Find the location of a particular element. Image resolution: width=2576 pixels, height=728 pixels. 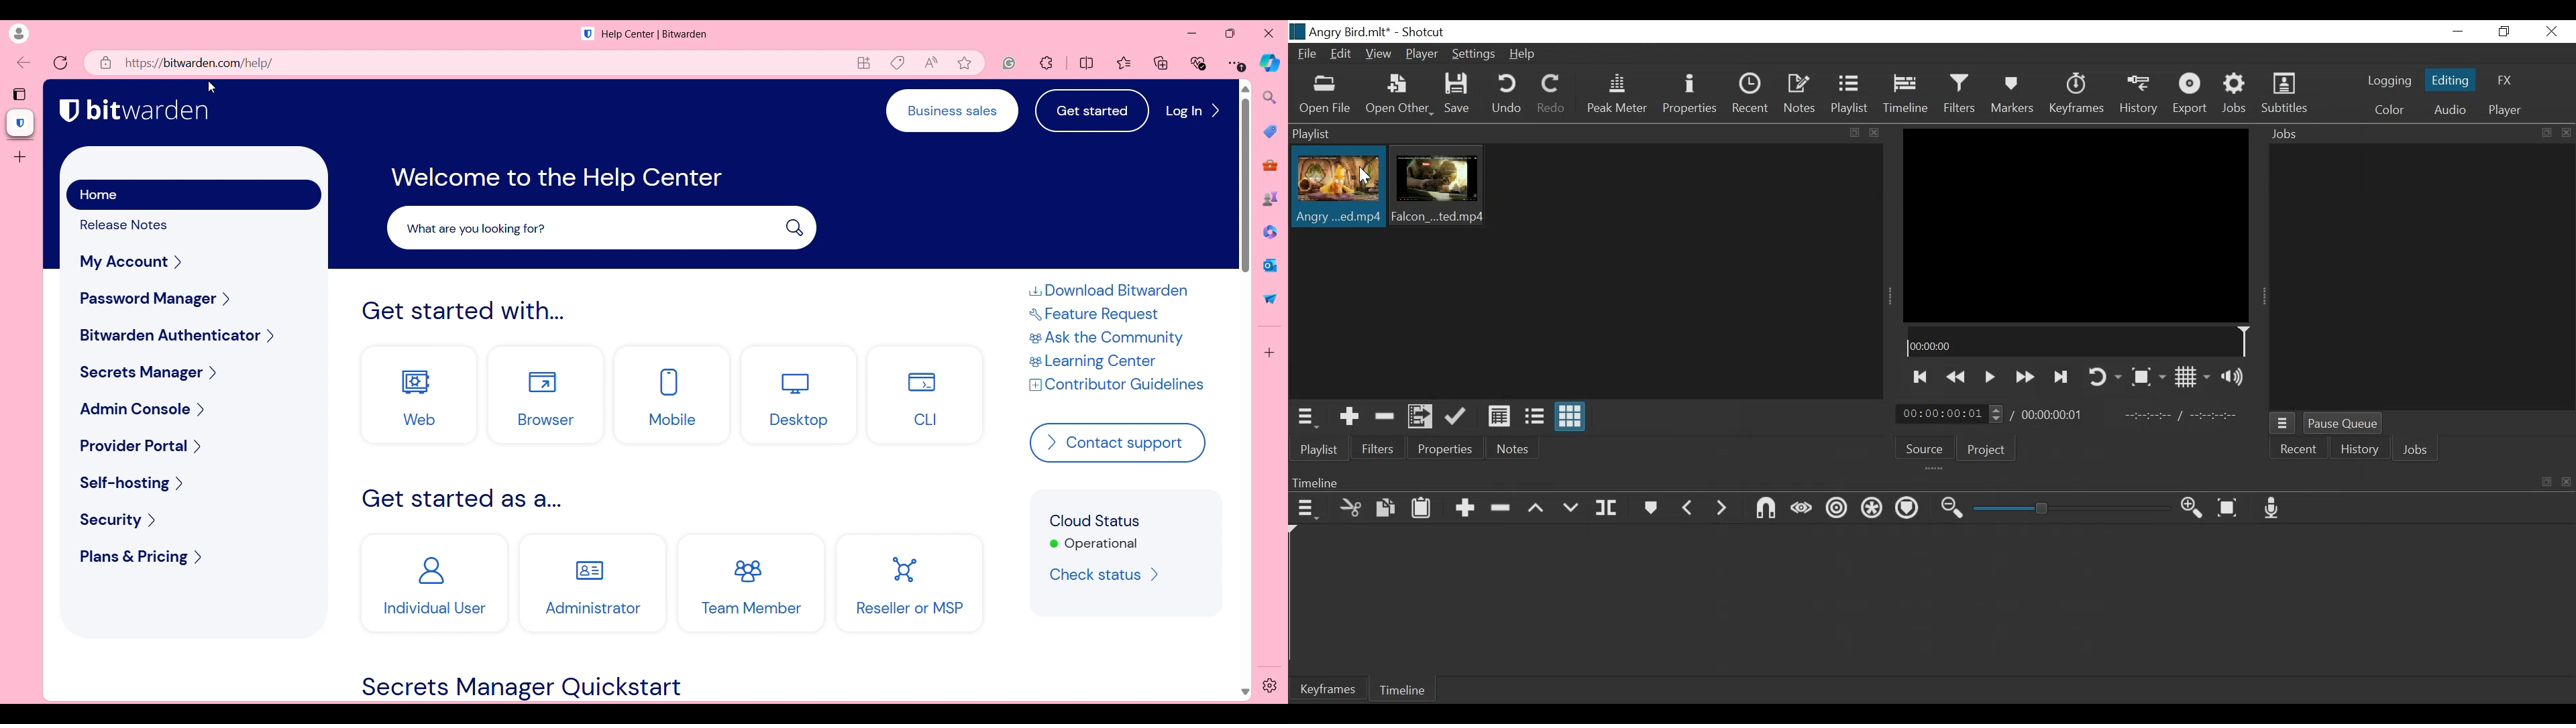

Source is located at coordinates (1925, 448).